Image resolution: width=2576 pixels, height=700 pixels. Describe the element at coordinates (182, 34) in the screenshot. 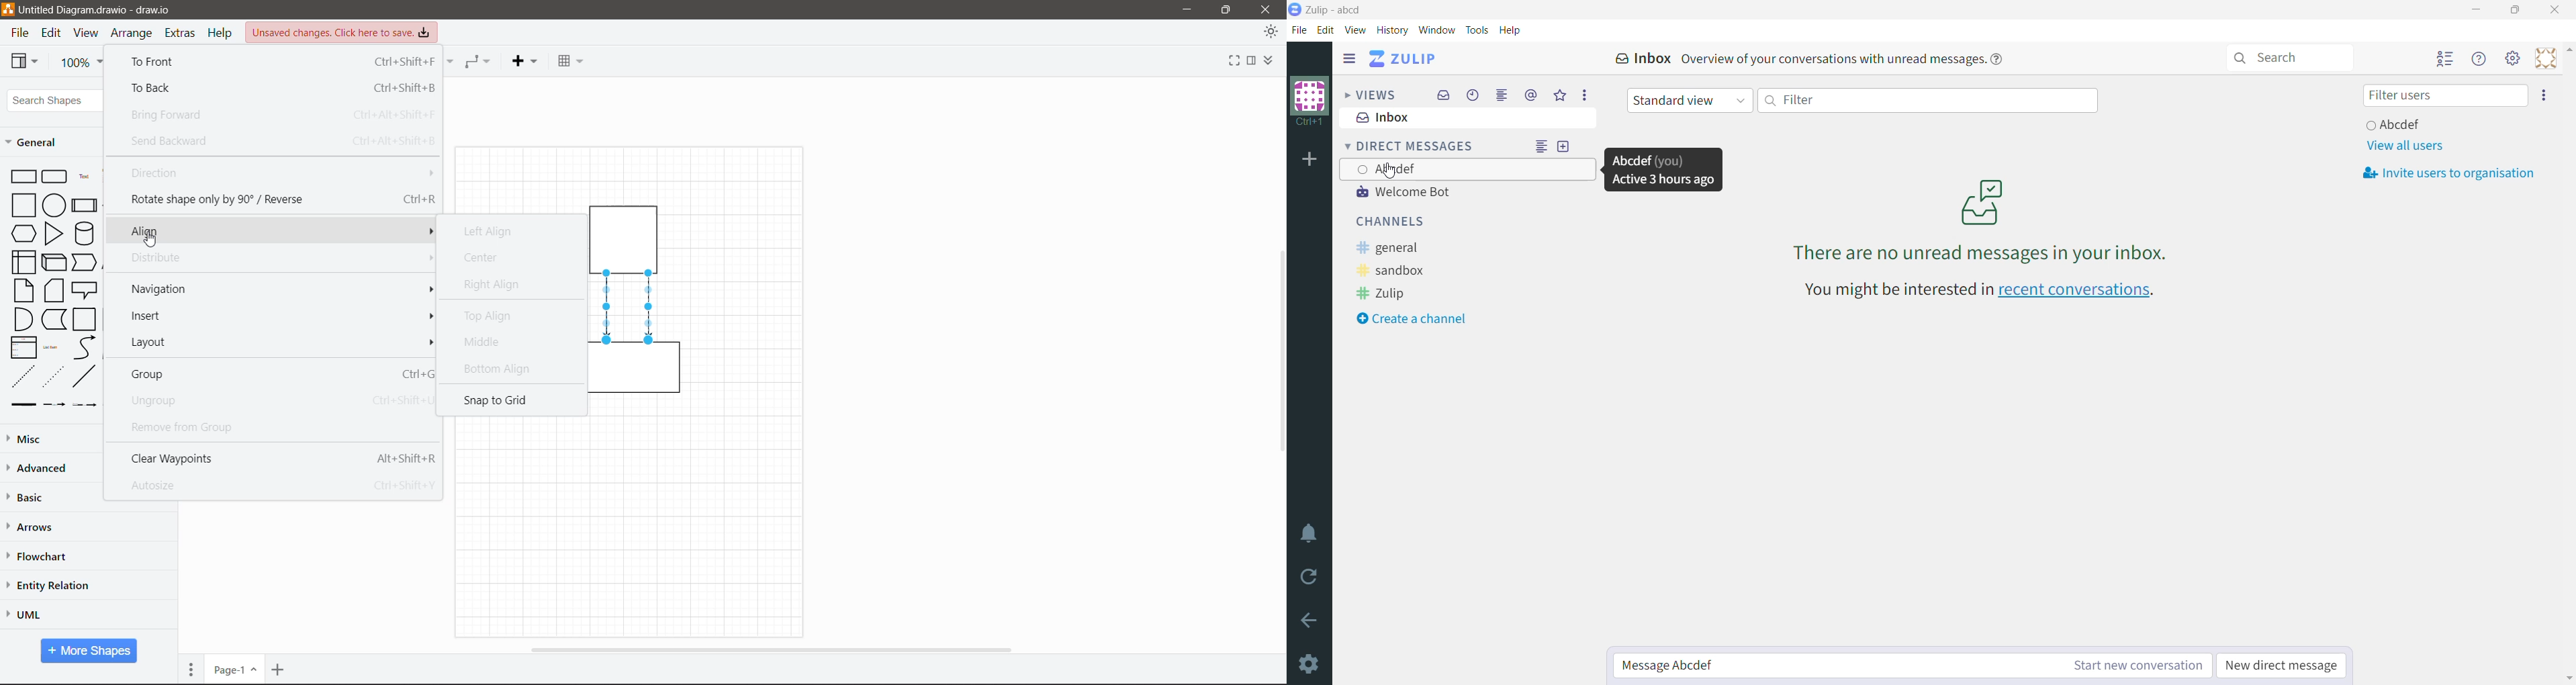

I see `Extras` at that location.